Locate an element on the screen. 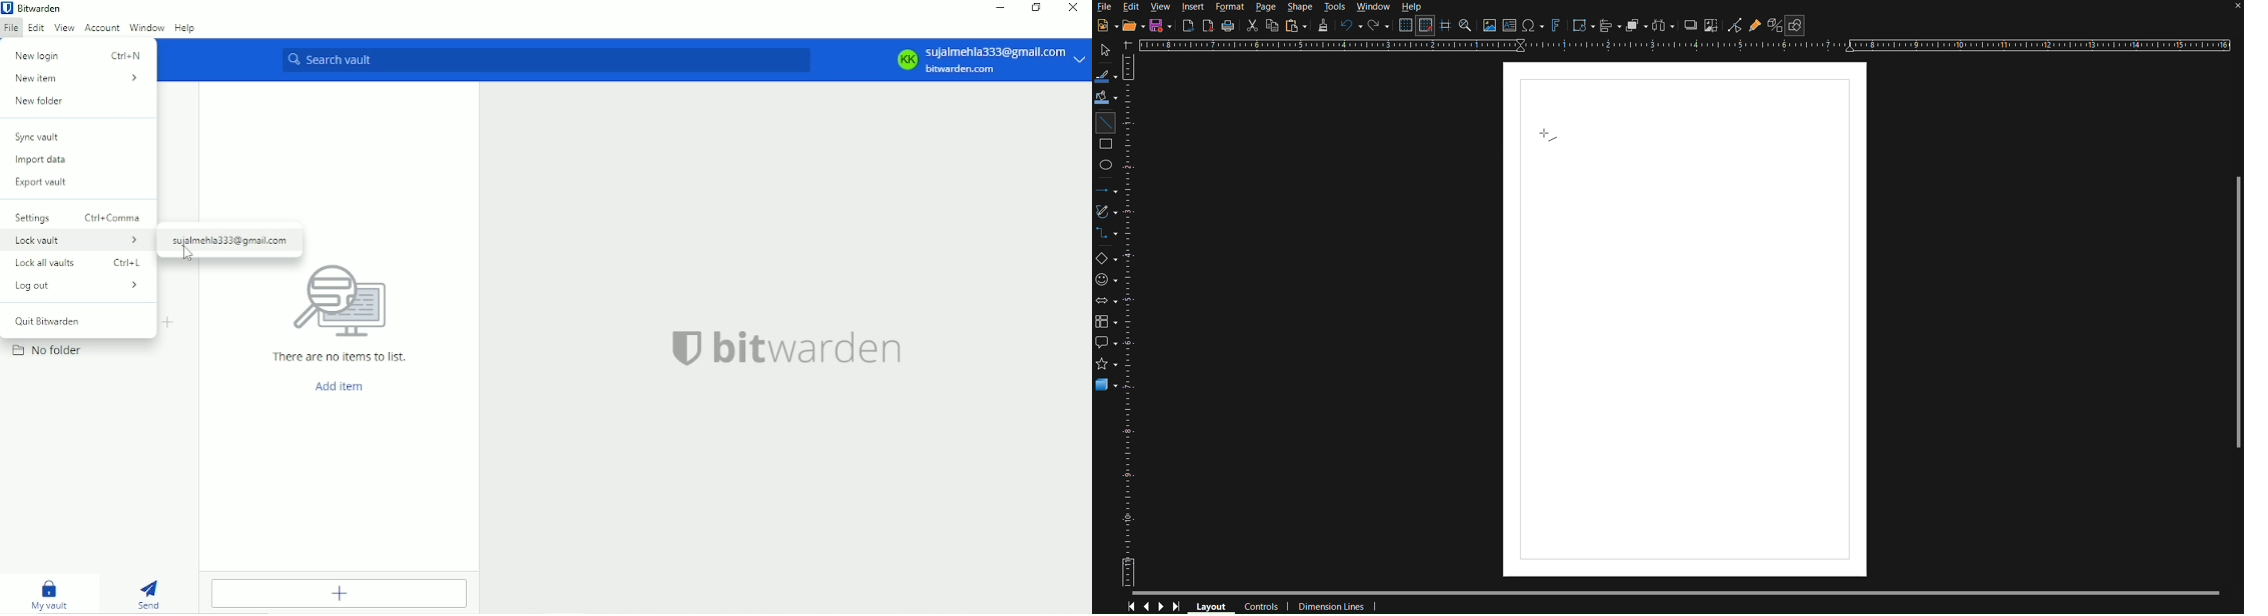 The image size is (2268, 616). Toggle Point Edit Mode is located at coordinates (1735, 25).